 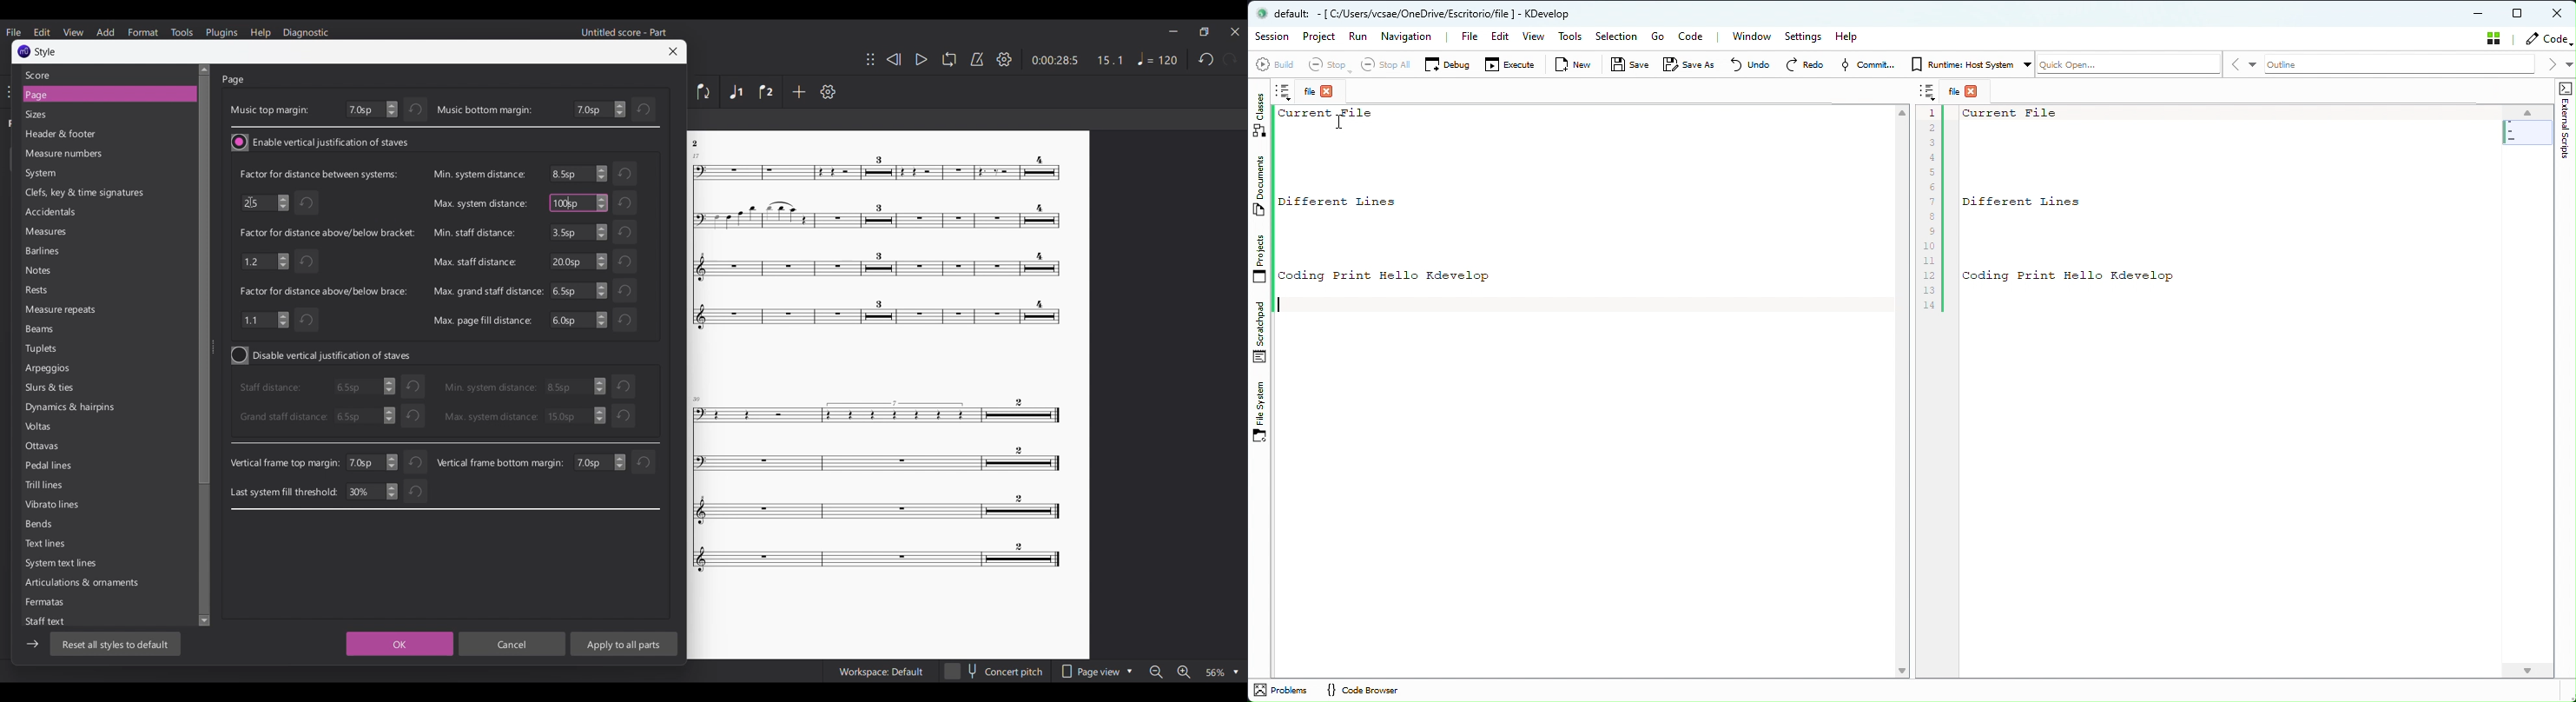 What do you see at coordinates (704, 92) in the screenshot?
I see `Flip direction` at bounding box center [704, 92].